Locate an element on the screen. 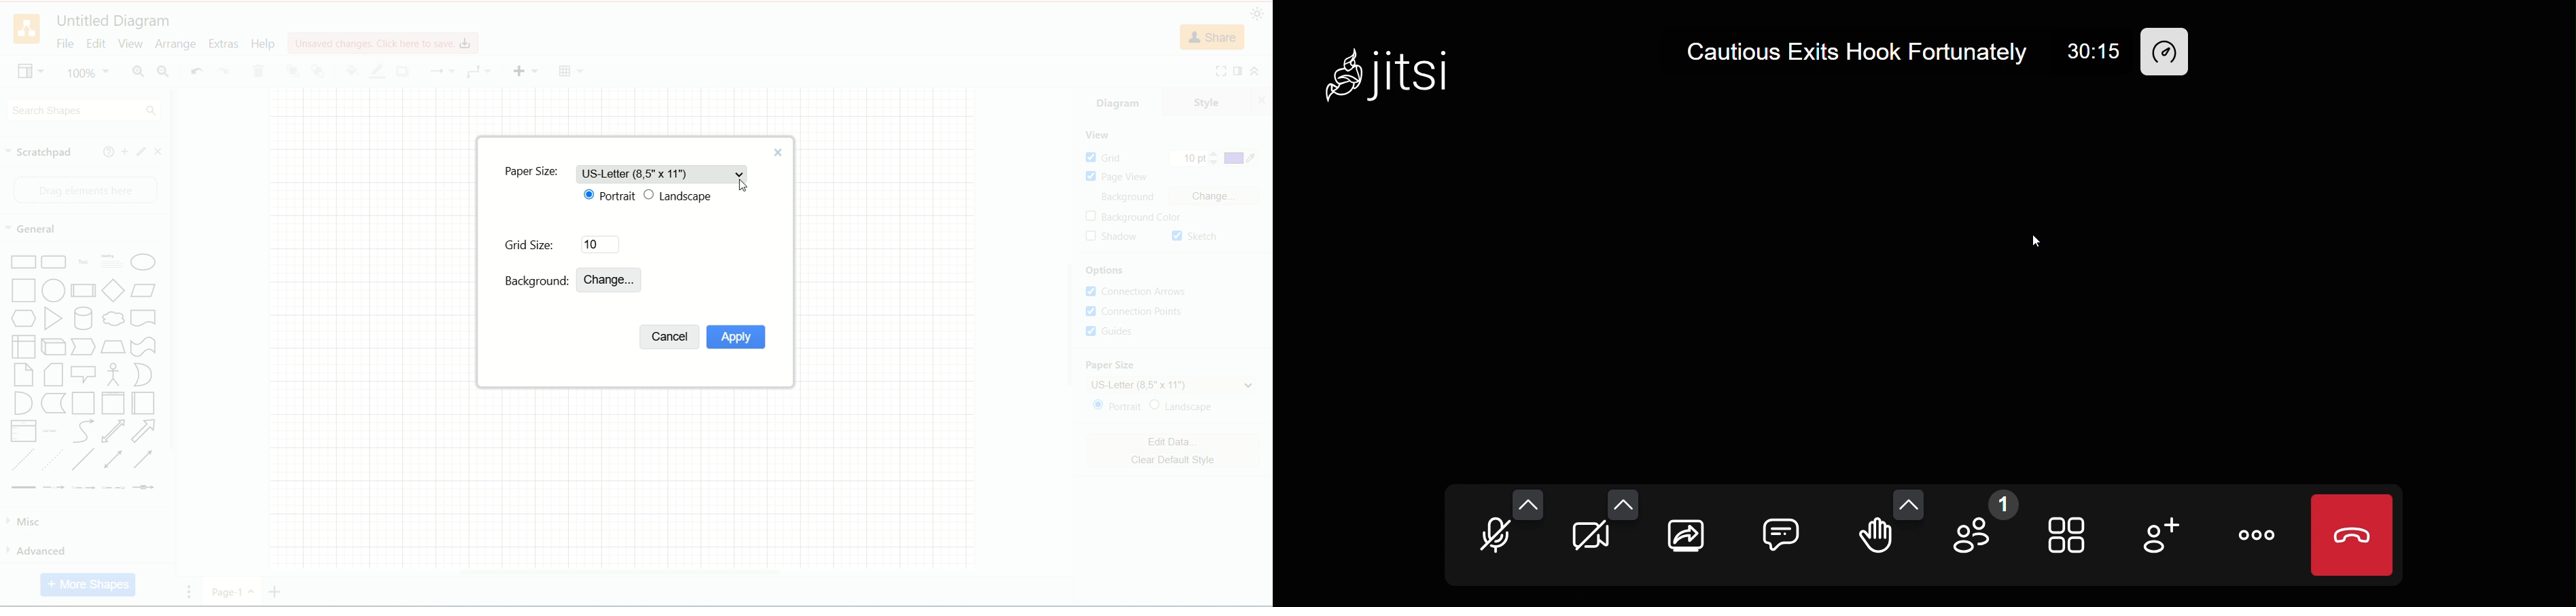 The height and width of the screenshot is (616, 2576). help is located at coordinates (263, 44).